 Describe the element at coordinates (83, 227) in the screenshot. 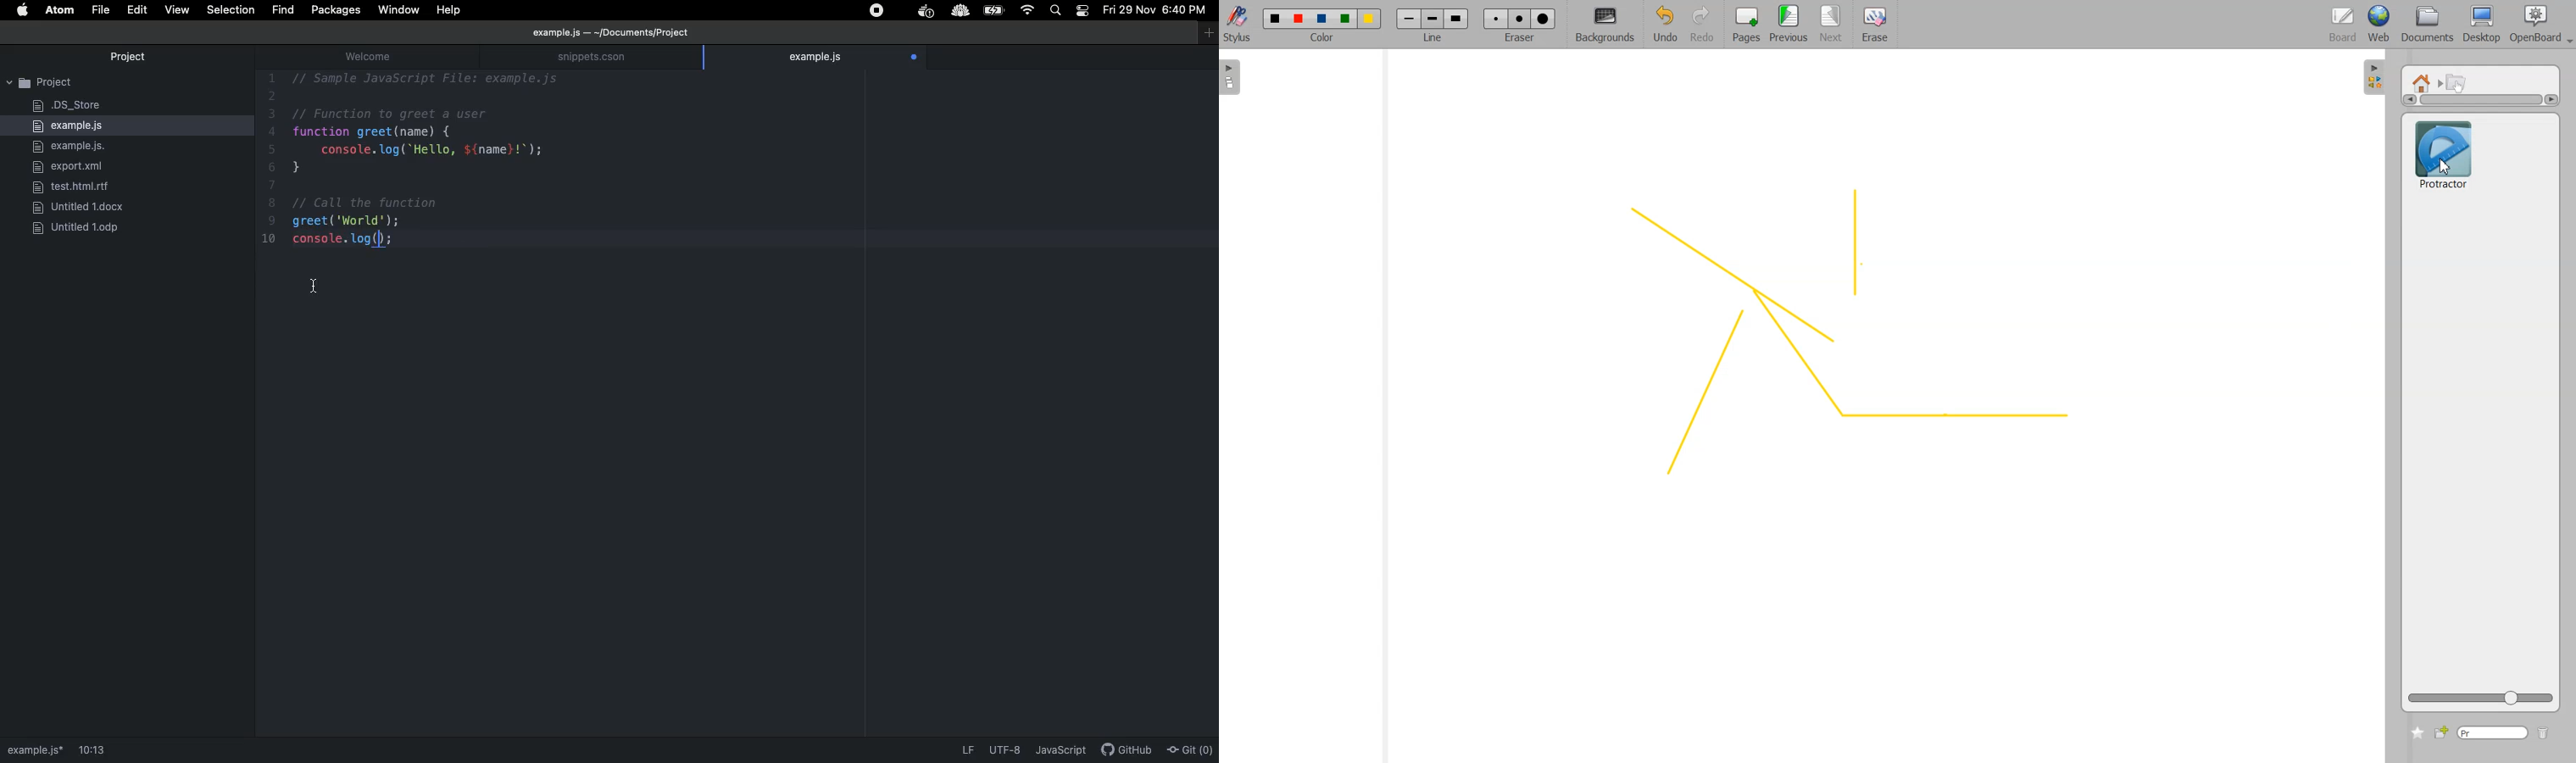

I see `ODP` at that location.